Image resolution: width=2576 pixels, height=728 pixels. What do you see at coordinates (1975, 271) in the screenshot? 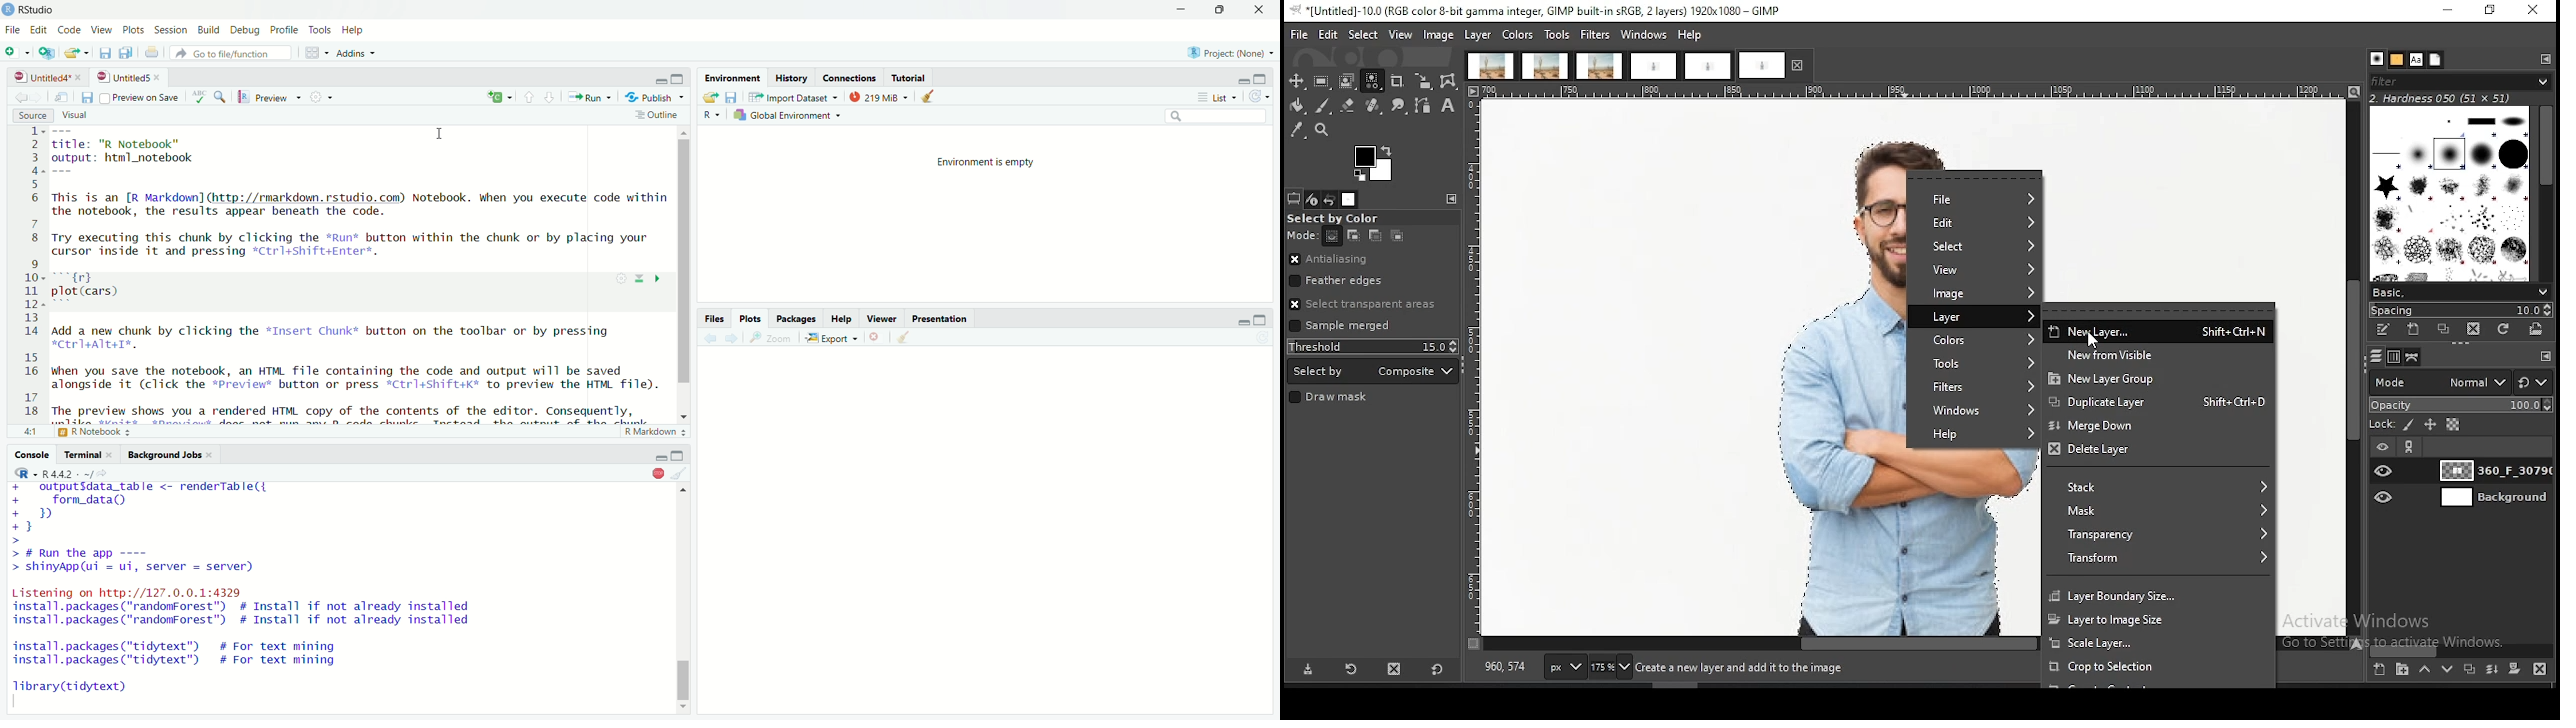
I see `view` at bounding box center [1975, 271].